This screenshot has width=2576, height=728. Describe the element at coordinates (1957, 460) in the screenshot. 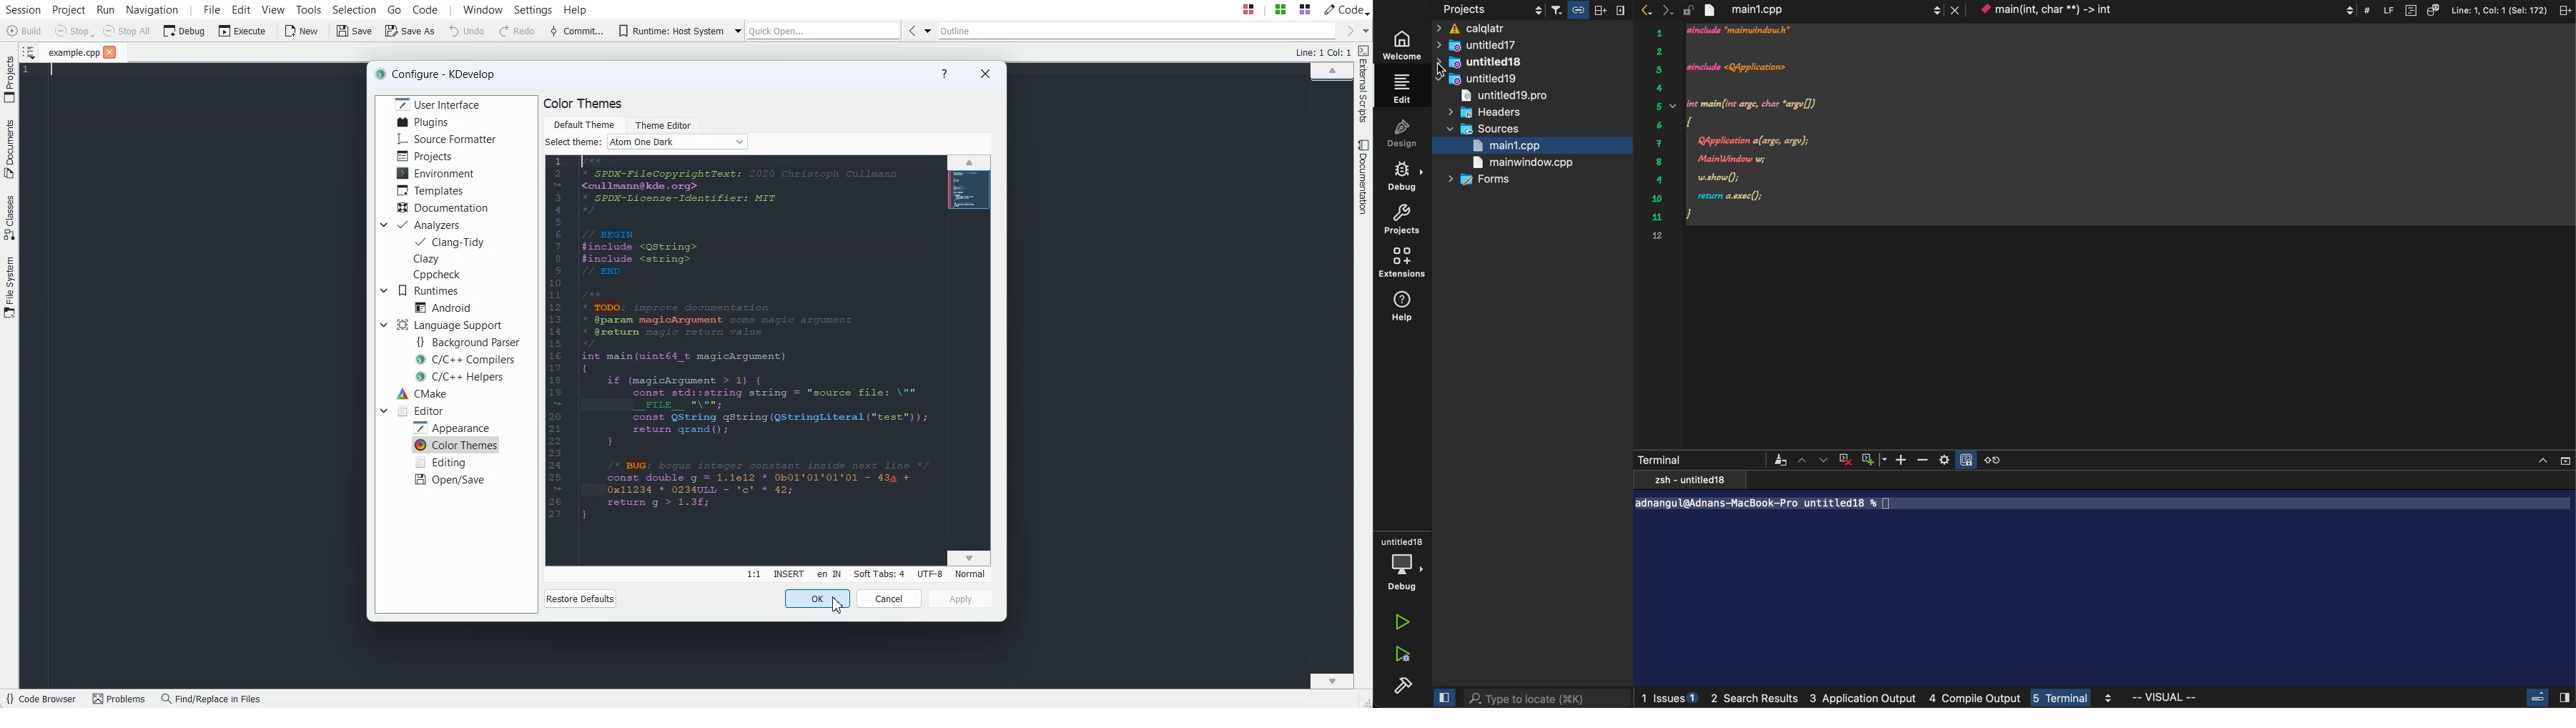

I see `setting` at that location.